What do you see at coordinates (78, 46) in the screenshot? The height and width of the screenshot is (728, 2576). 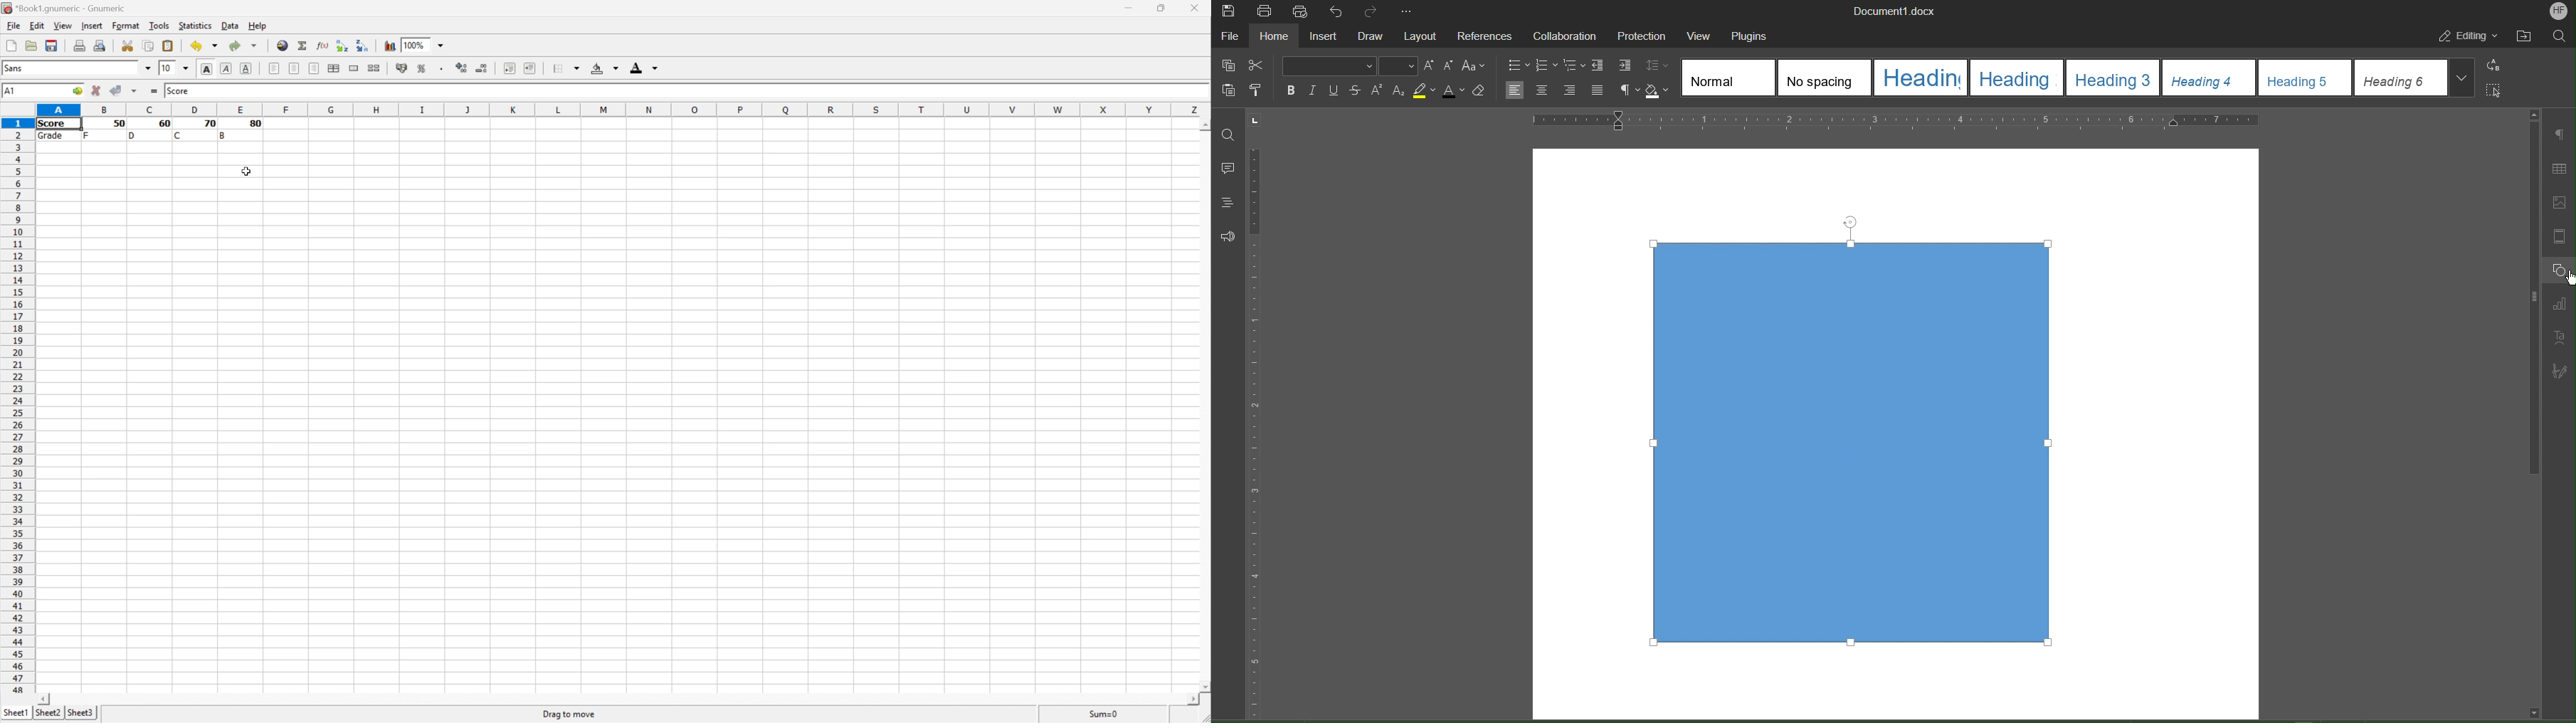 I see `Print current file` at bounding box center [78, 46].